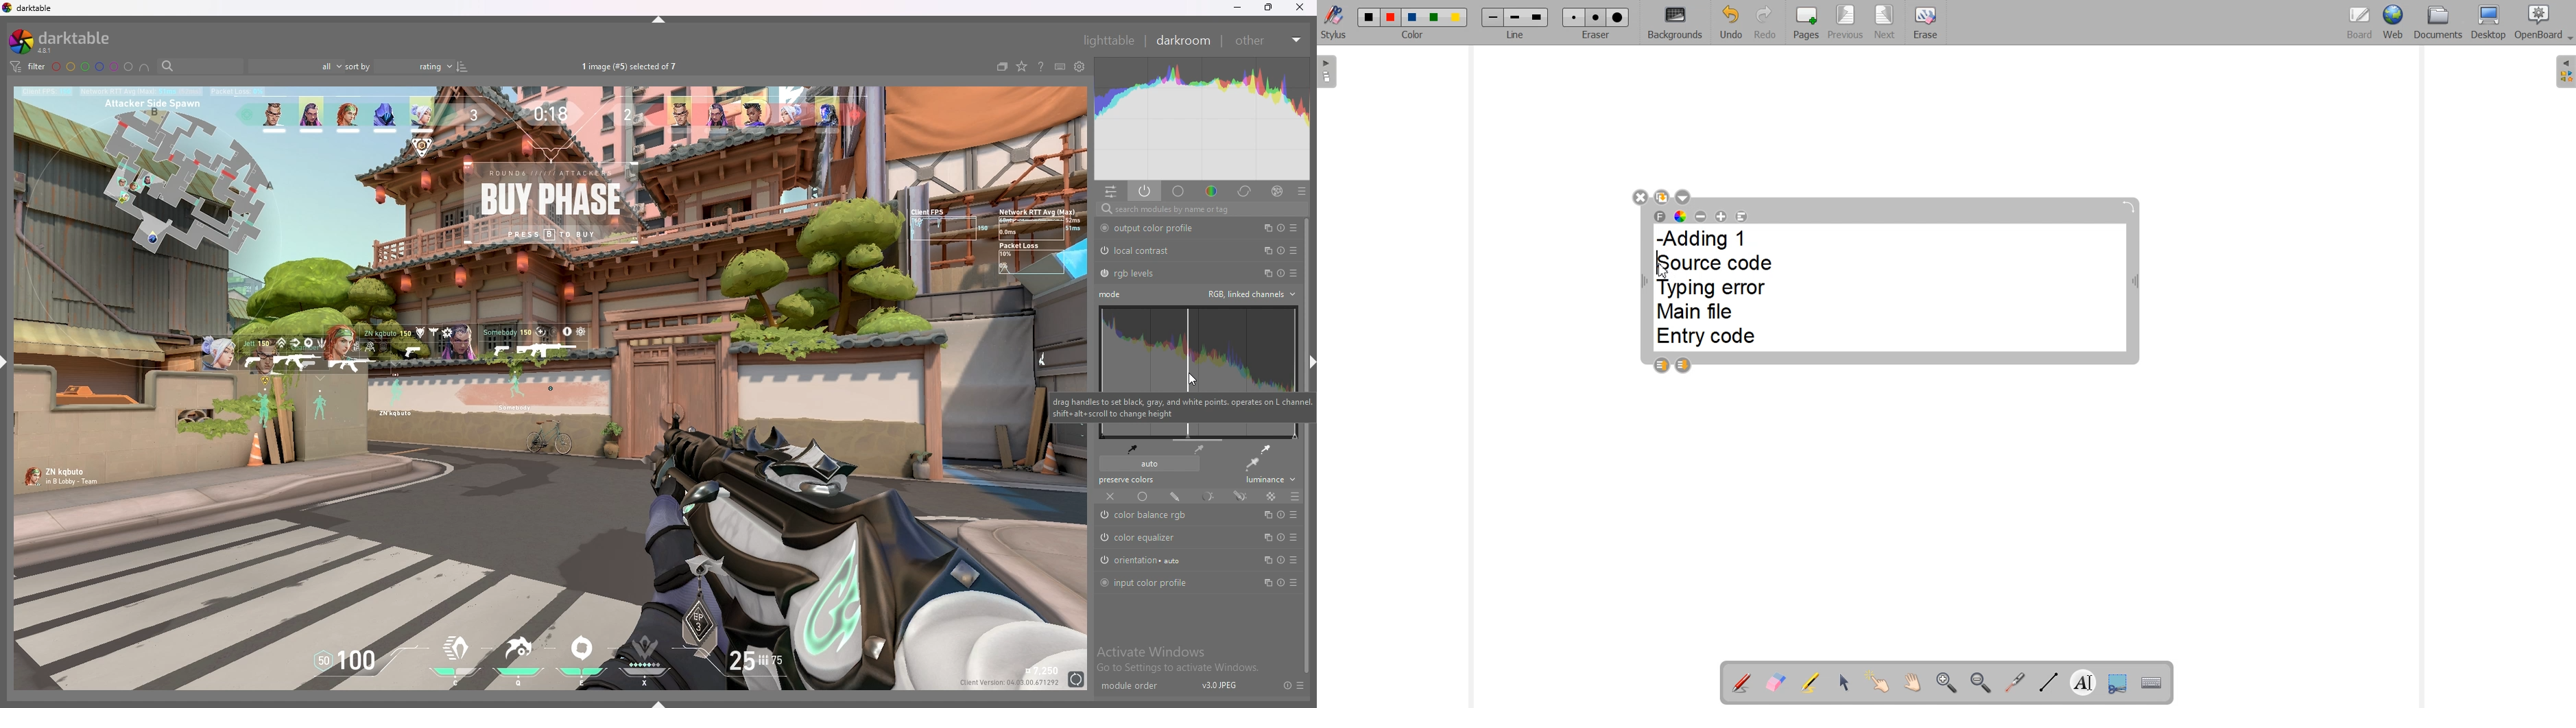 The image size is (2576, 728). I want to click on reset, so click(4562, 2060).